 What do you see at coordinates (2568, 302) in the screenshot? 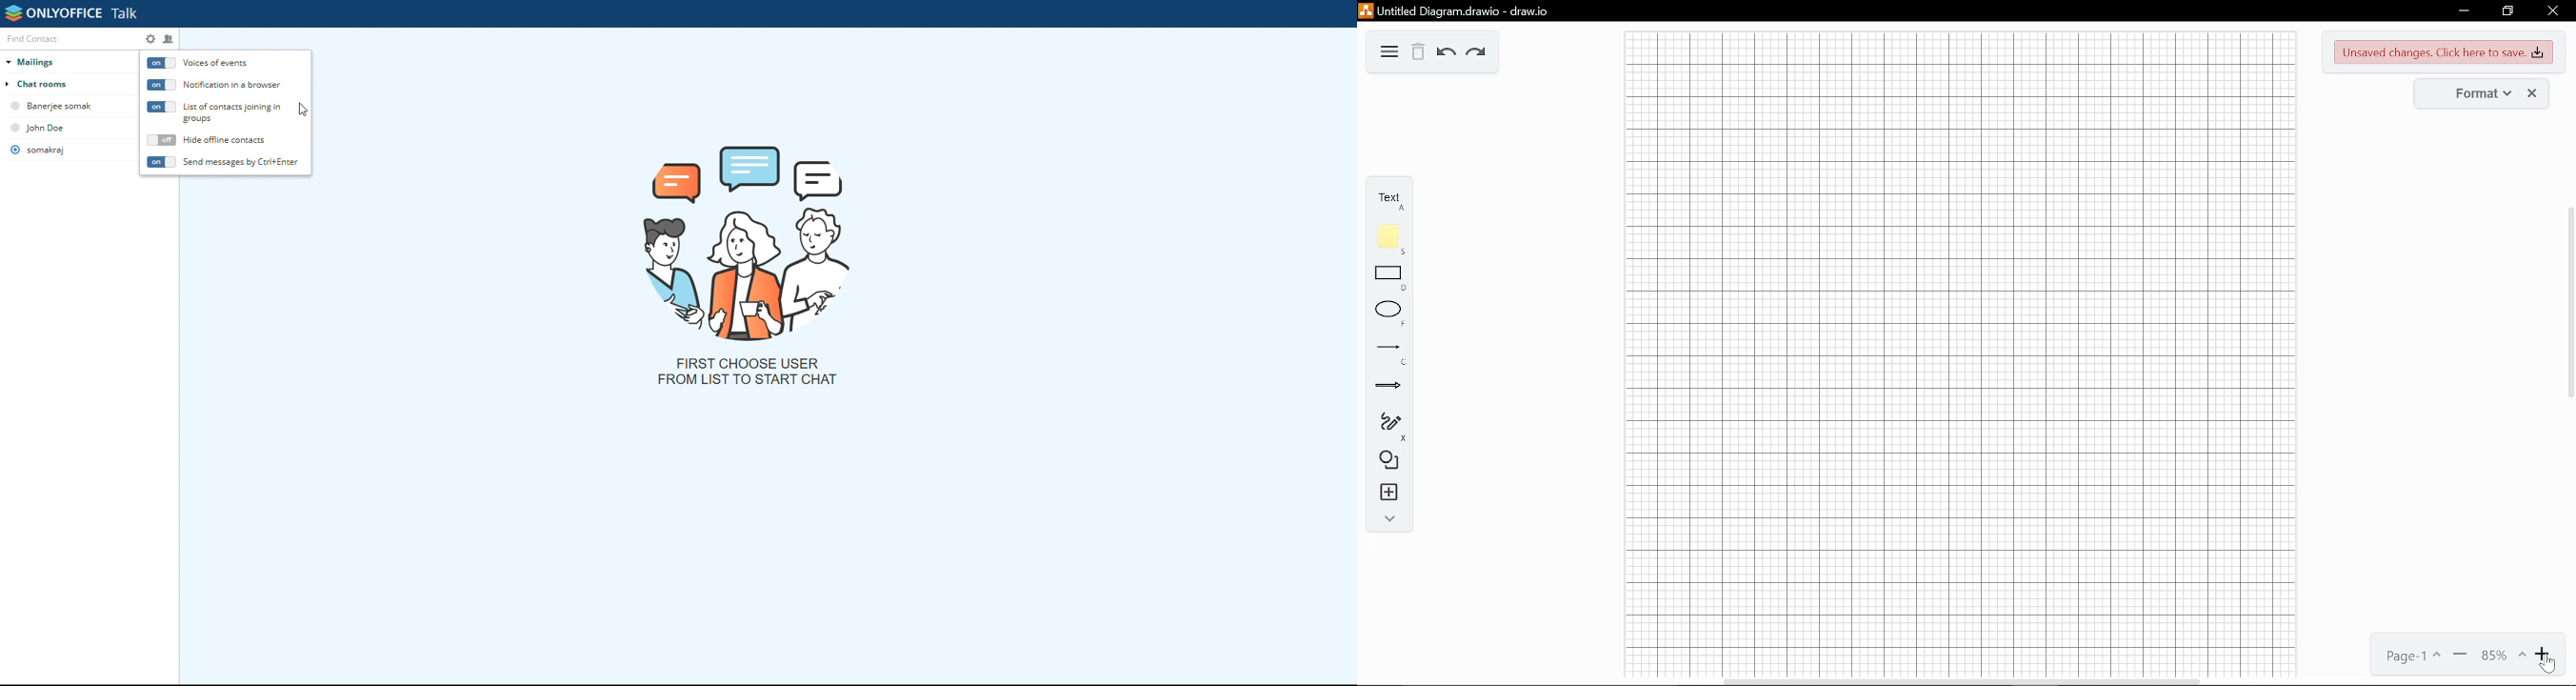
I see `vertical scrollbar` at bounding box center [2568, 302].